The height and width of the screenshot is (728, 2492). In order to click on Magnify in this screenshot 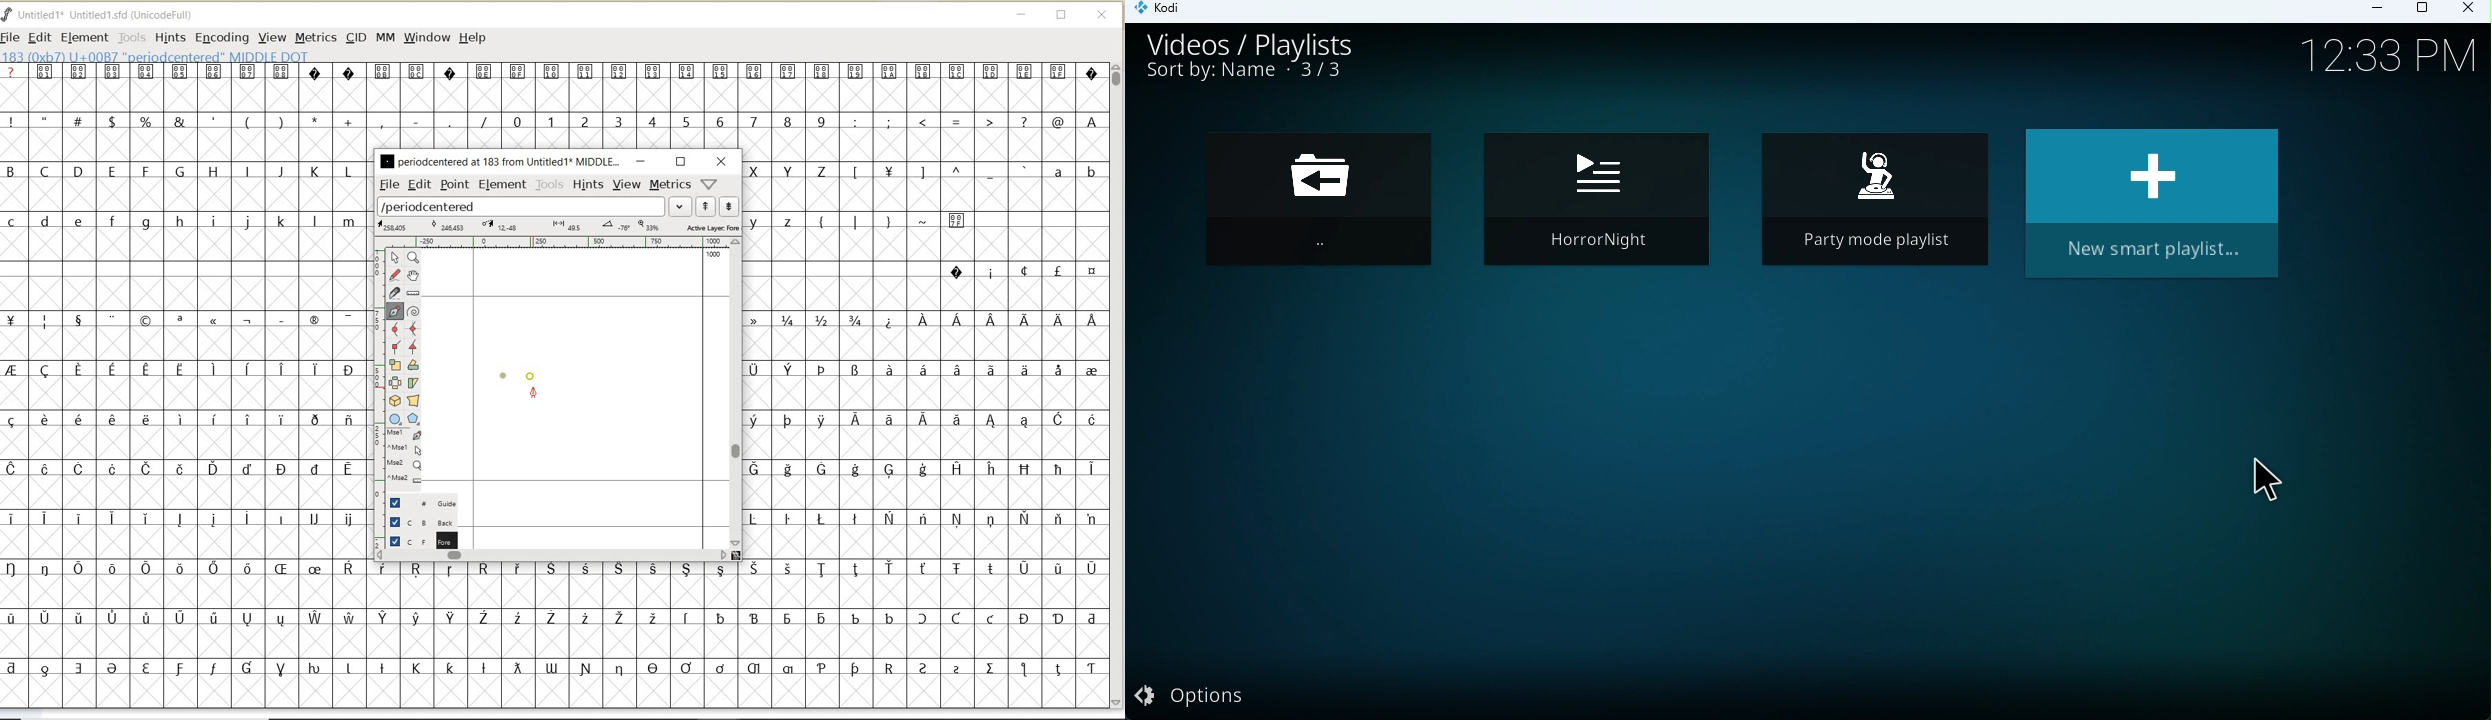, I will do `click(413, 258)`.